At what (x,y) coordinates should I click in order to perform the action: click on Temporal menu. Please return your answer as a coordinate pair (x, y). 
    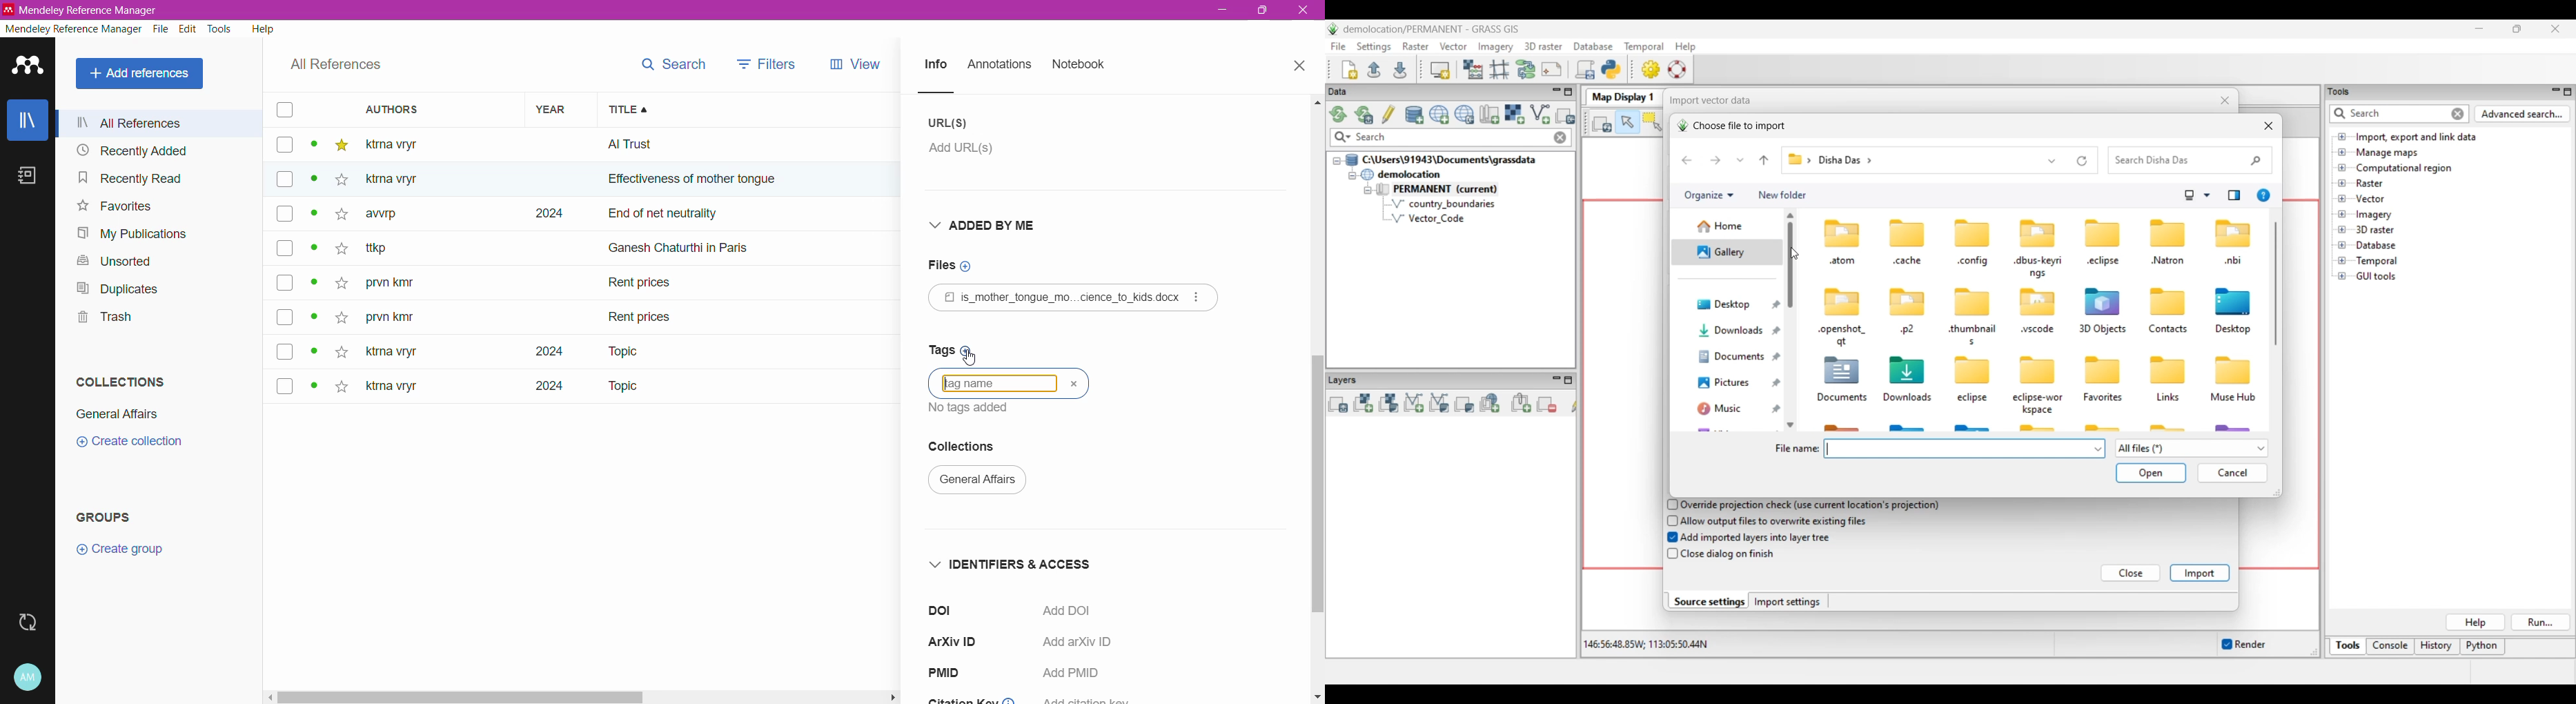
    Looking at the image, I should click on (1644, 47).